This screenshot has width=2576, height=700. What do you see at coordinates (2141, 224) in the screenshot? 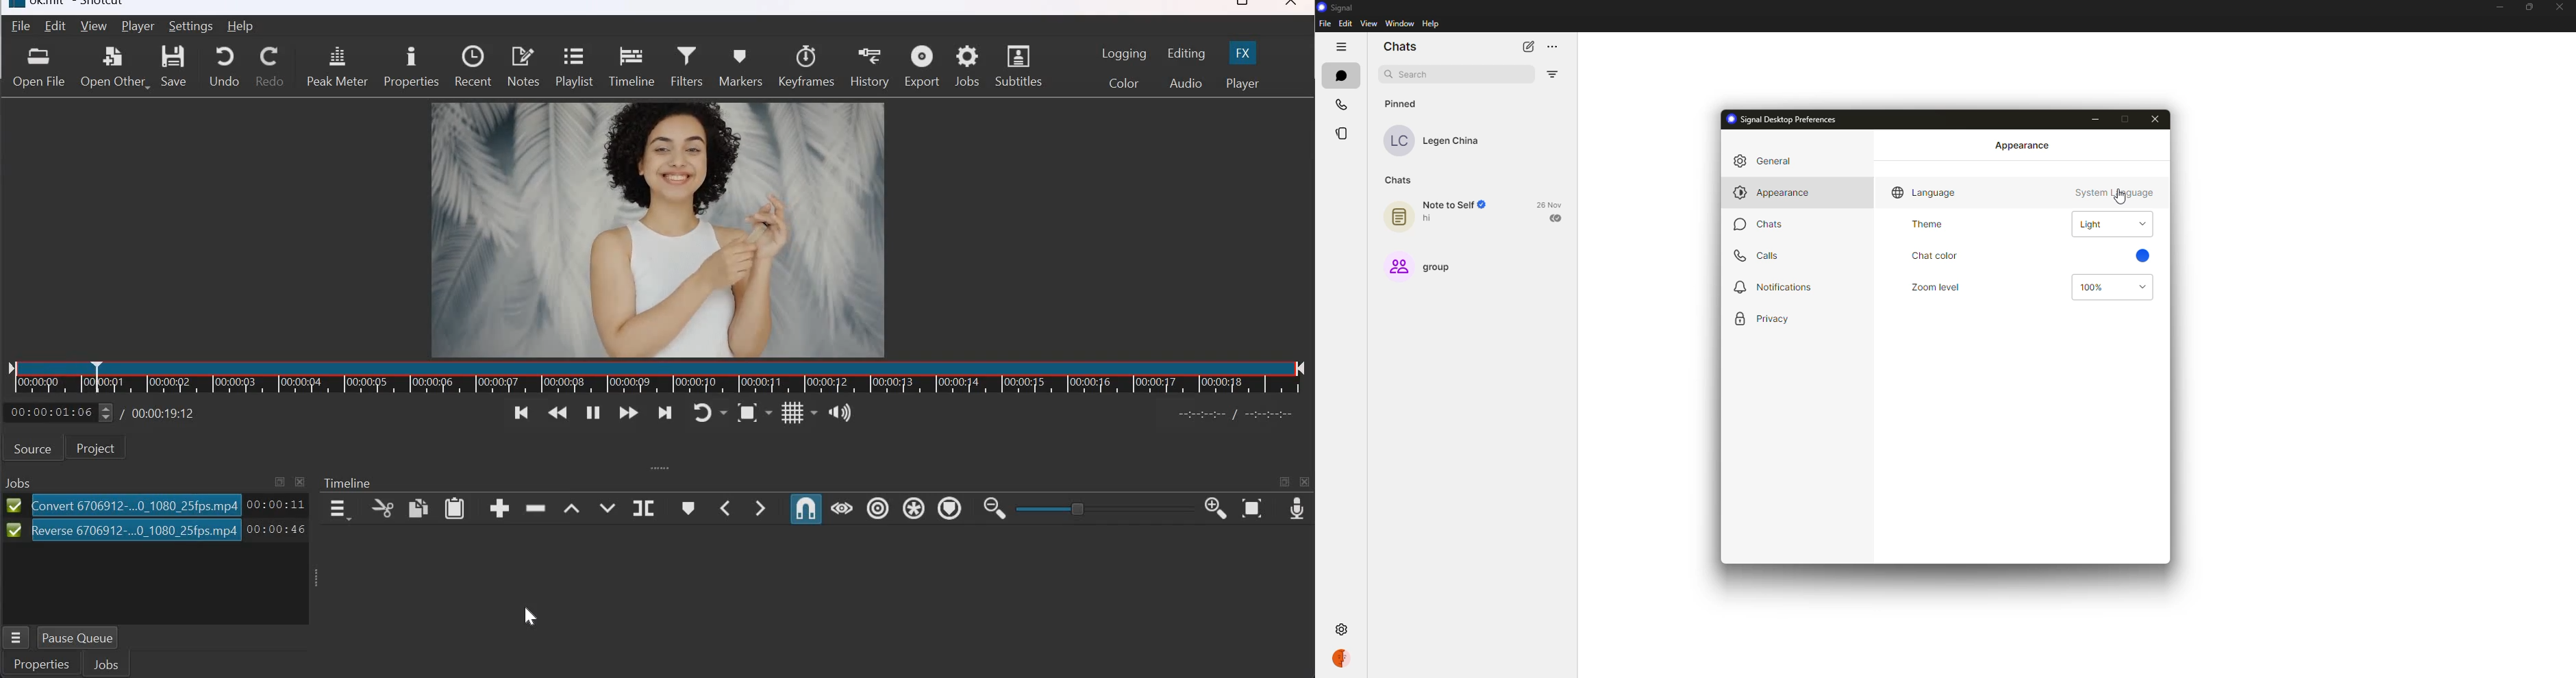
I see `drop` at bounding box center [2141, 224].